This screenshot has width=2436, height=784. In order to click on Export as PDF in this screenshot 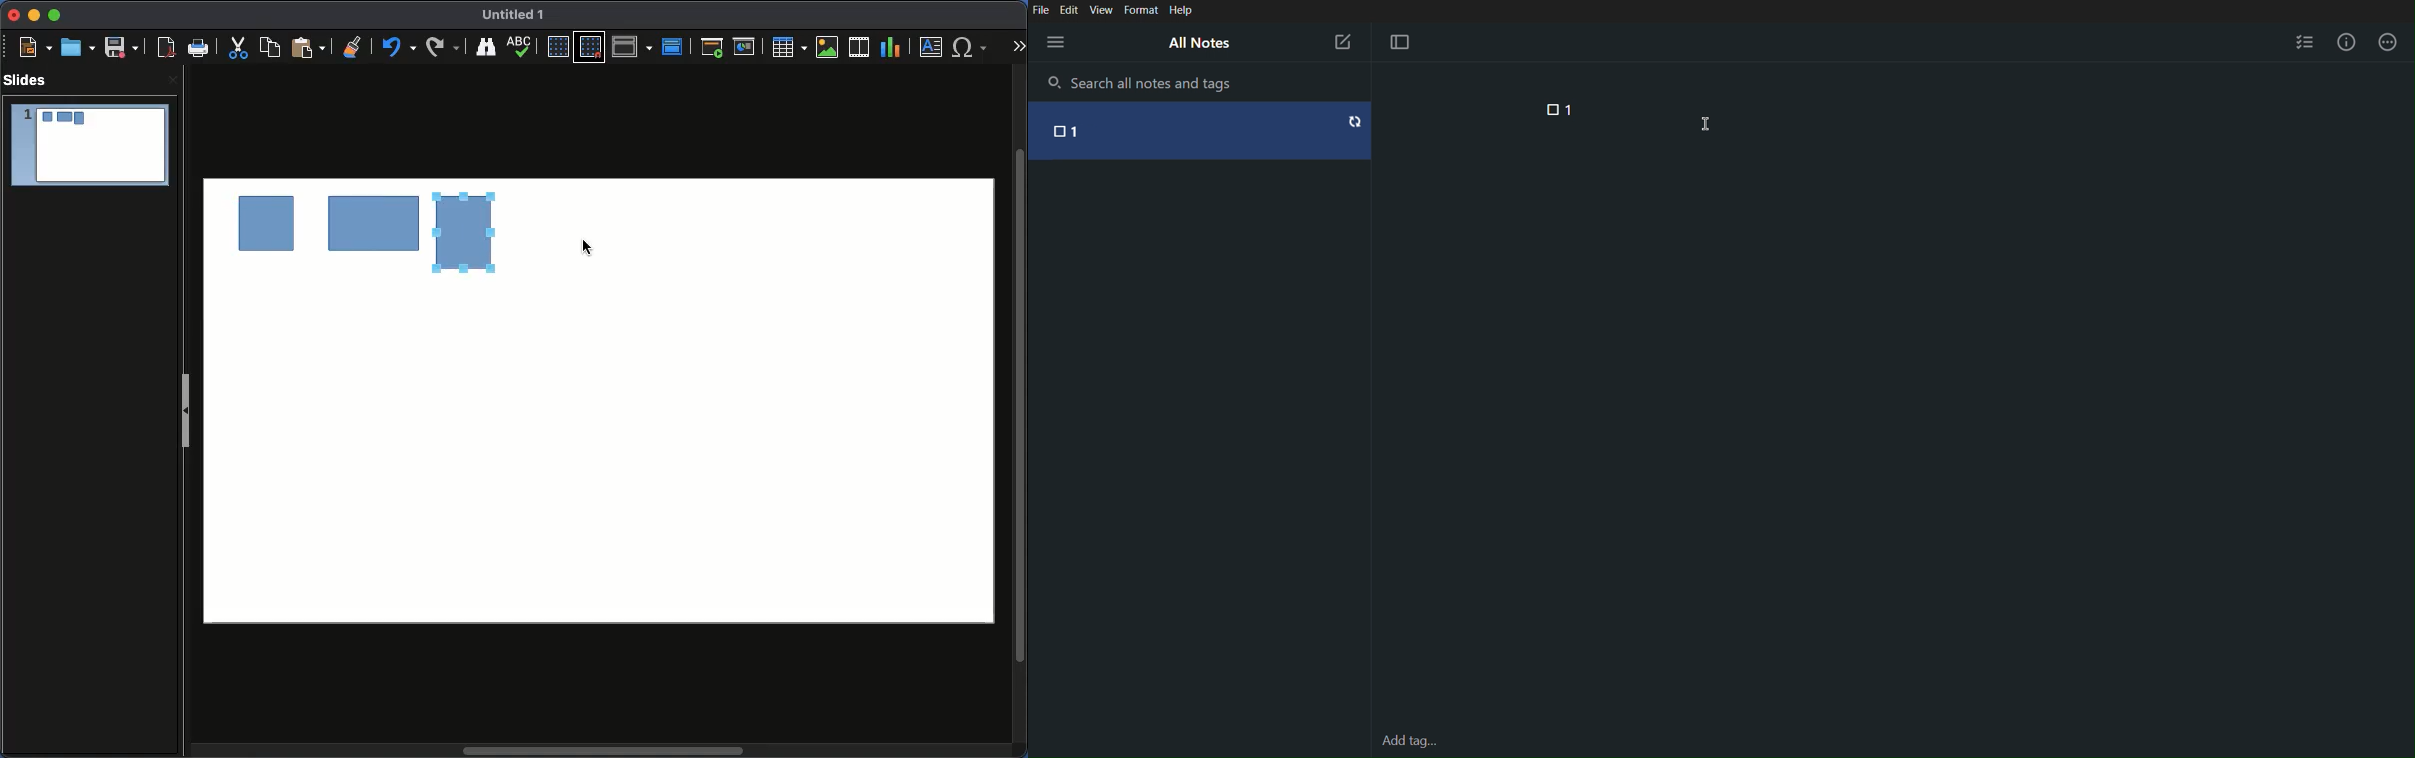, I will do `click(163, 48)`.